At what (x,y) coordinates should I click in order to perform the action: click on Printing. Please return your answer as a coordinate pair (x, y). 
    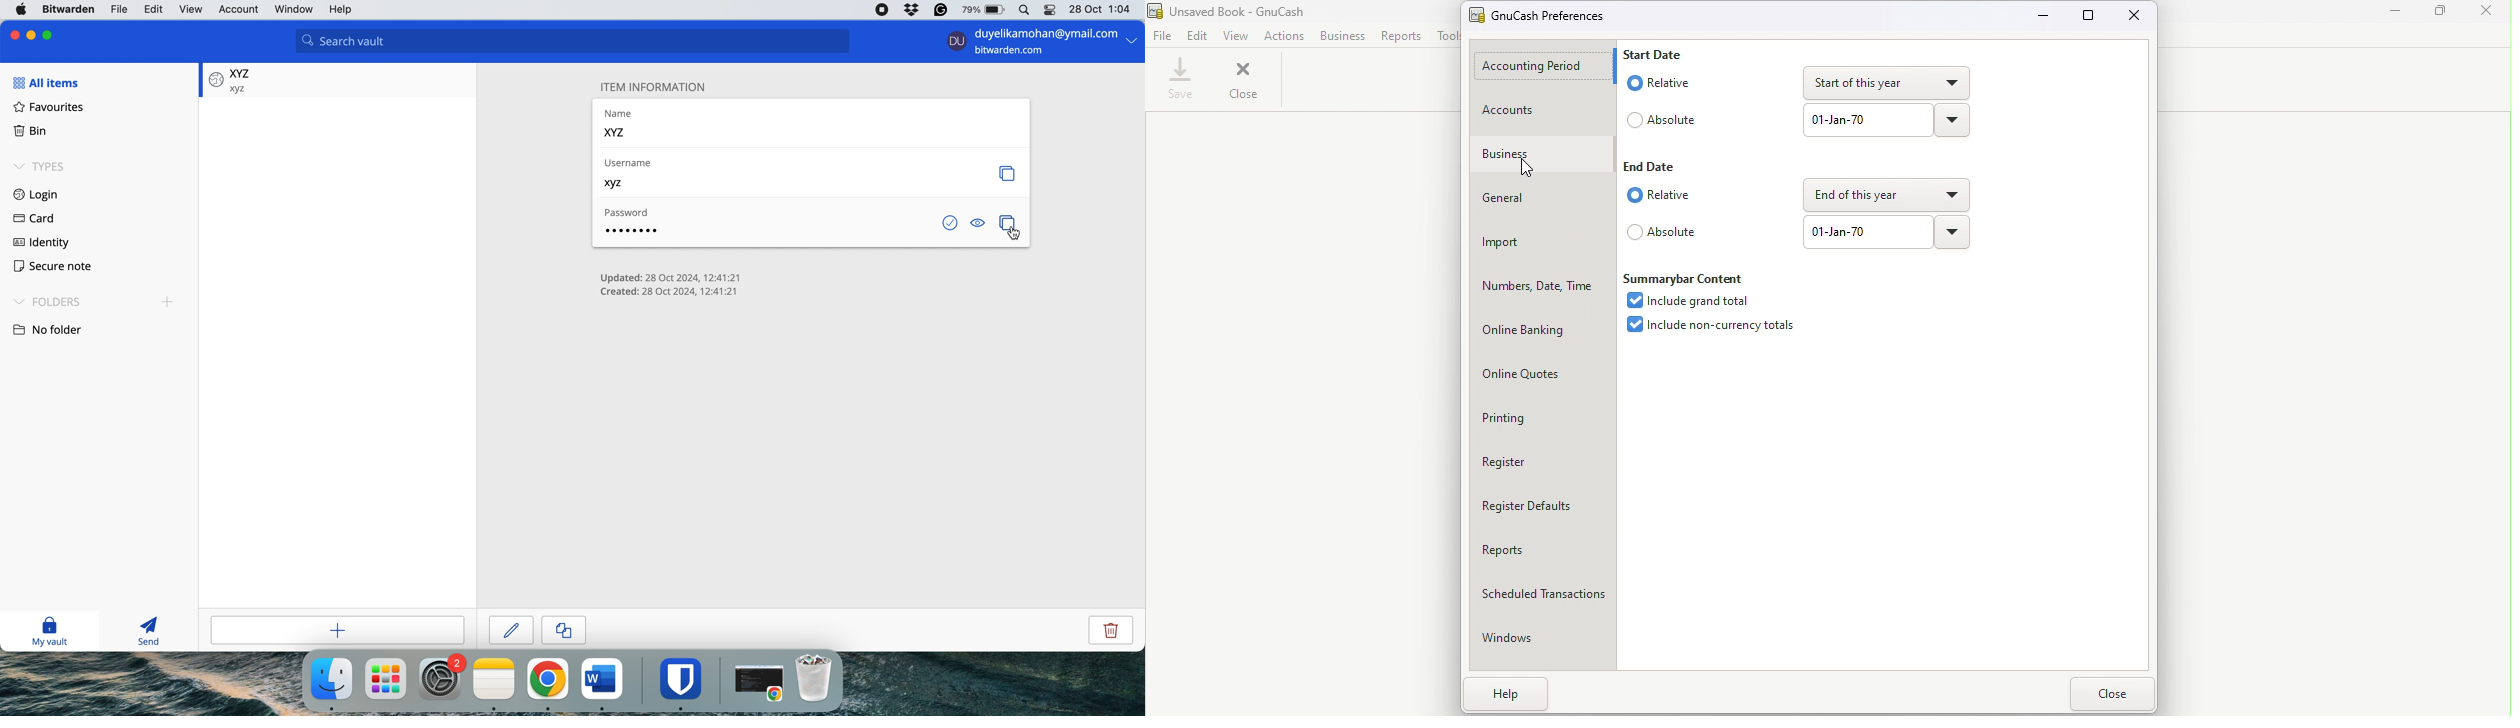
    Looking at the image, I should click on (1546, 418).